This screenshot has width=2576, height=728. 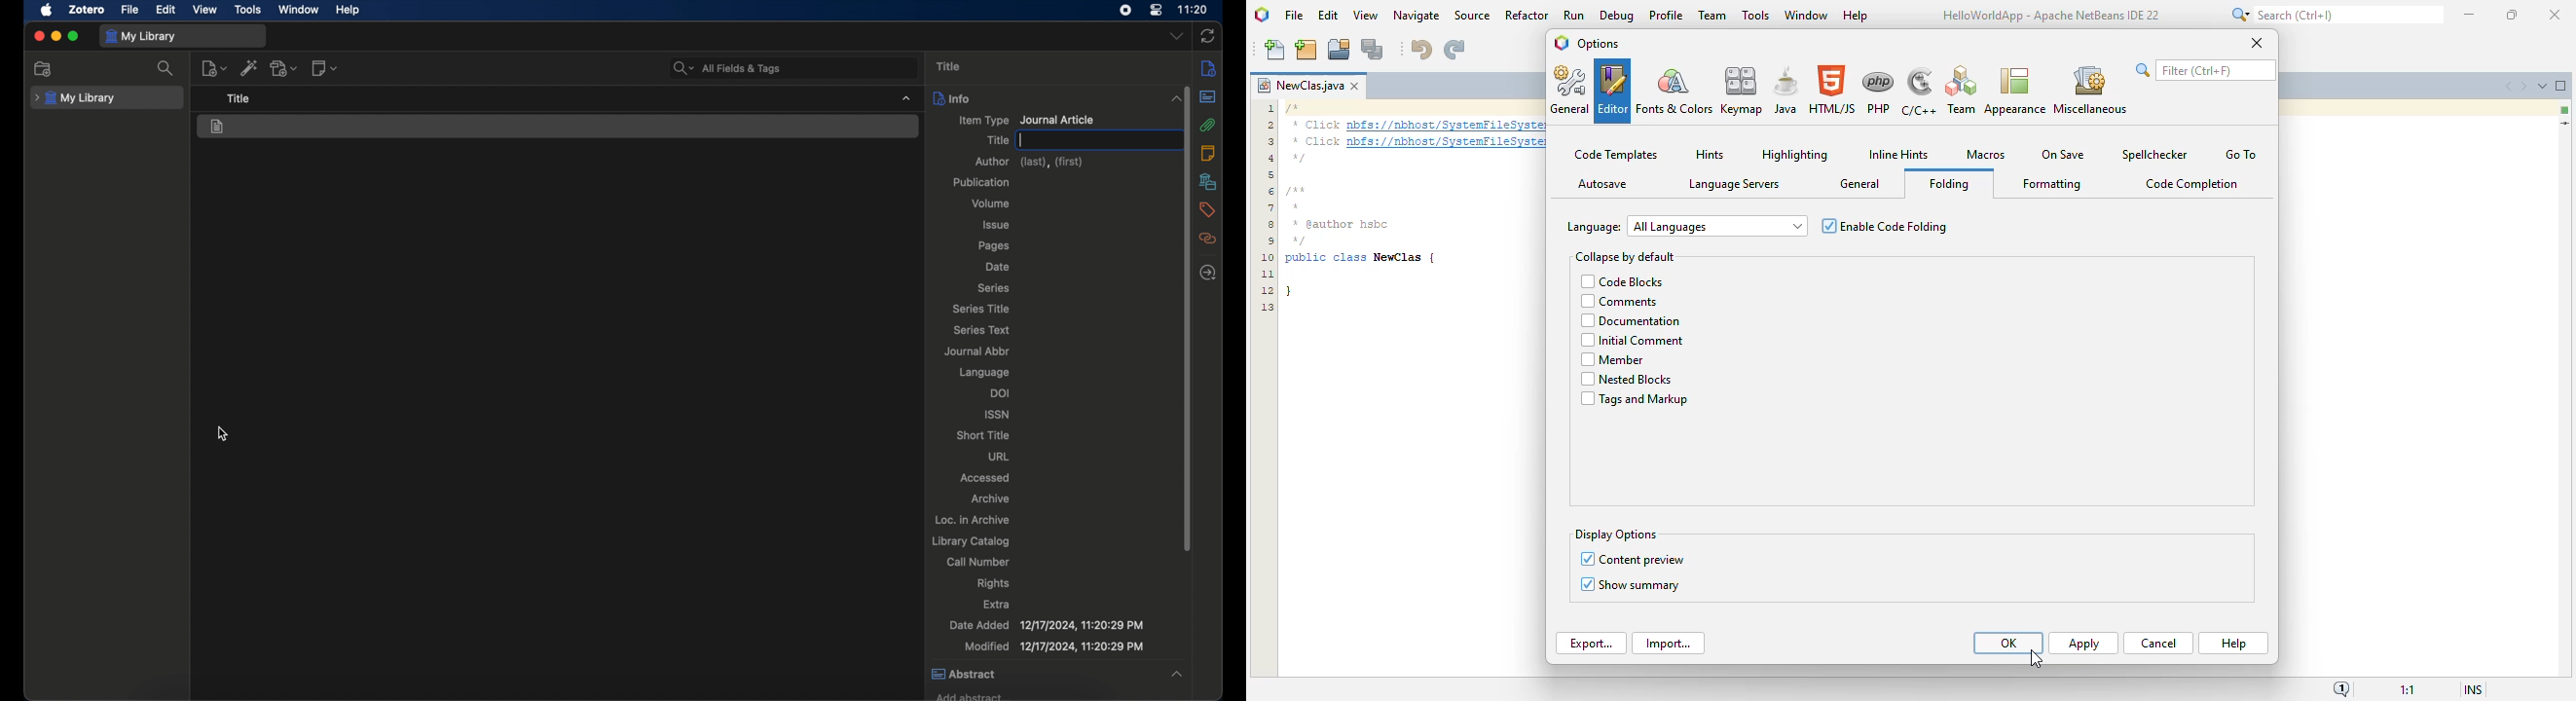 What do you see at coordinates (2235, 644) in the screenshot?
I see `help` at bounding box center [2235, 644].